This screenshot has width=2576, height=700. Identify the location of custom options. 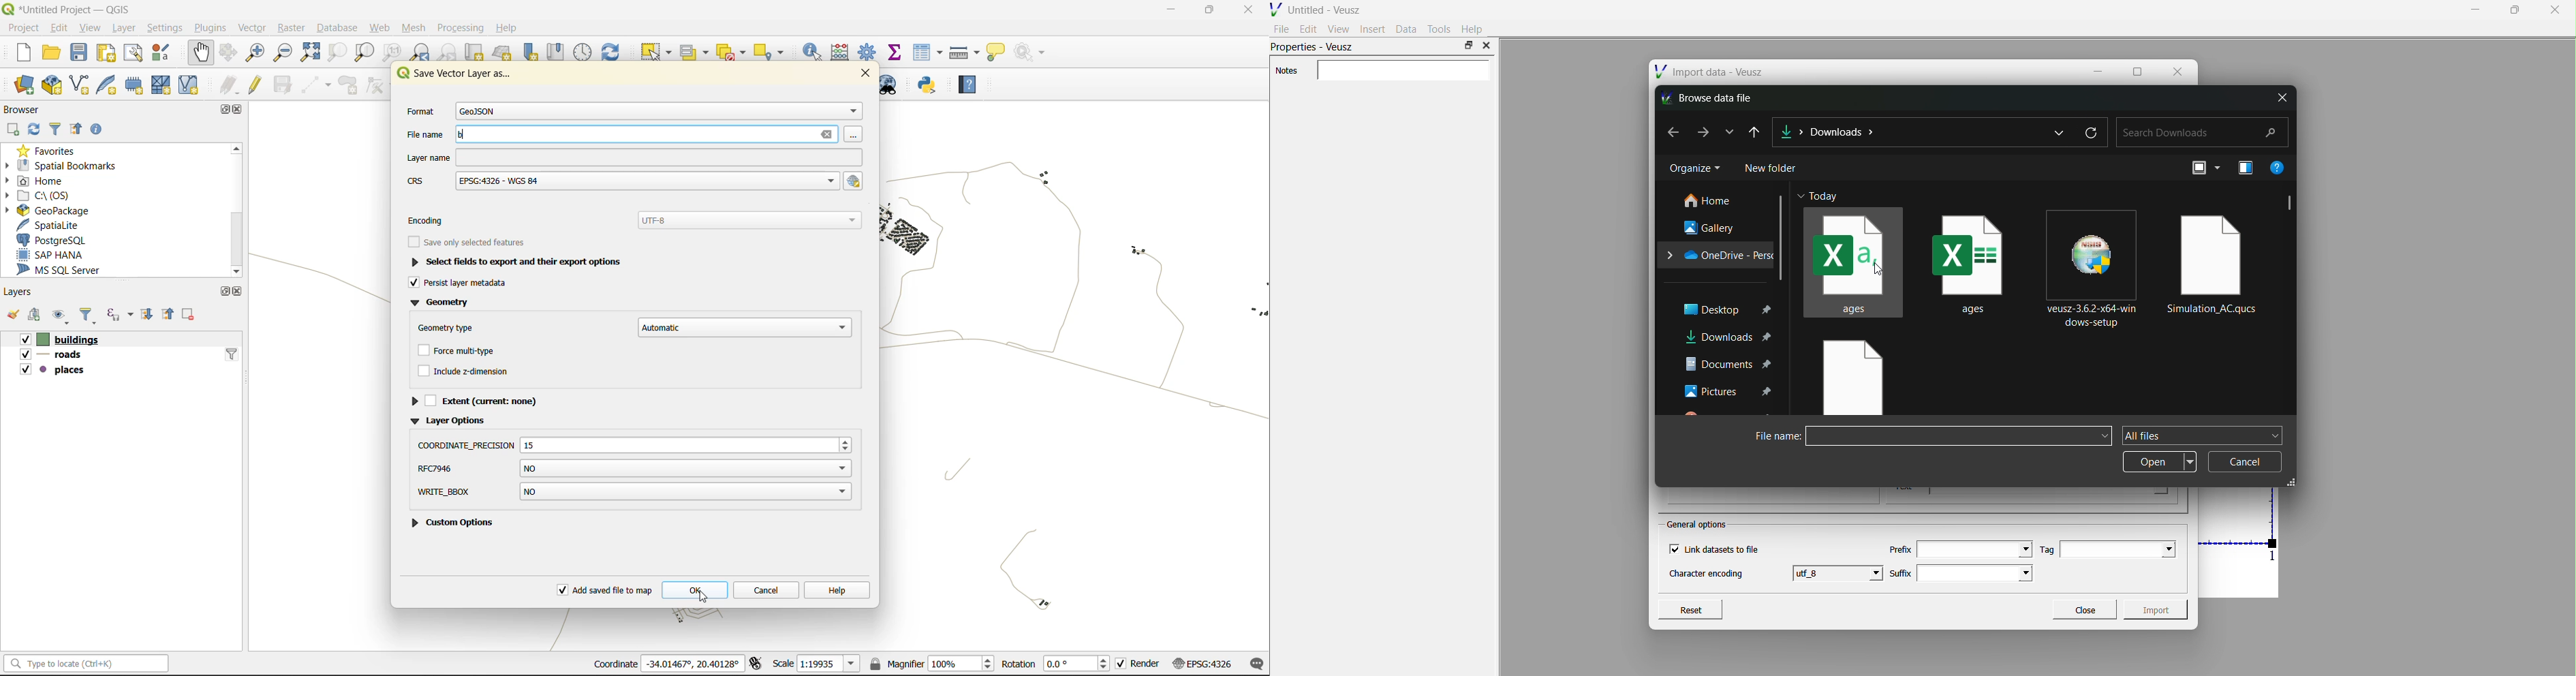
(629, 495).